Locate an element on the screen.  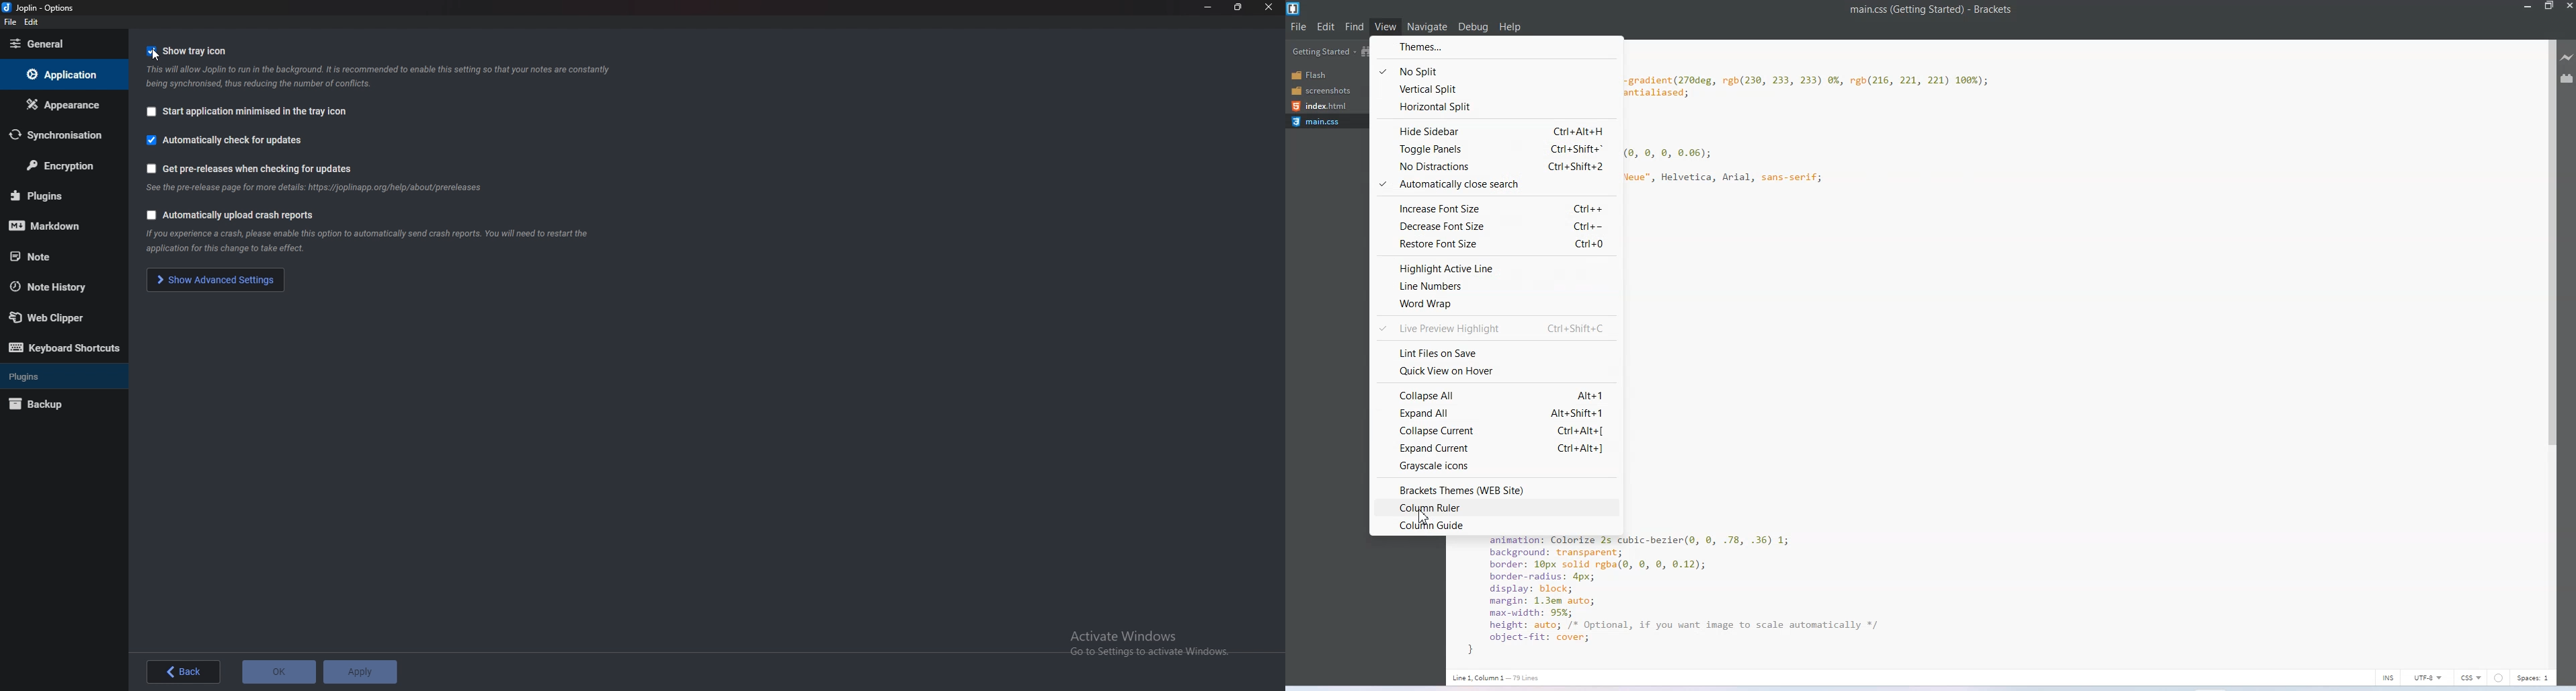
Mark down is located at coordinates (58, 224).